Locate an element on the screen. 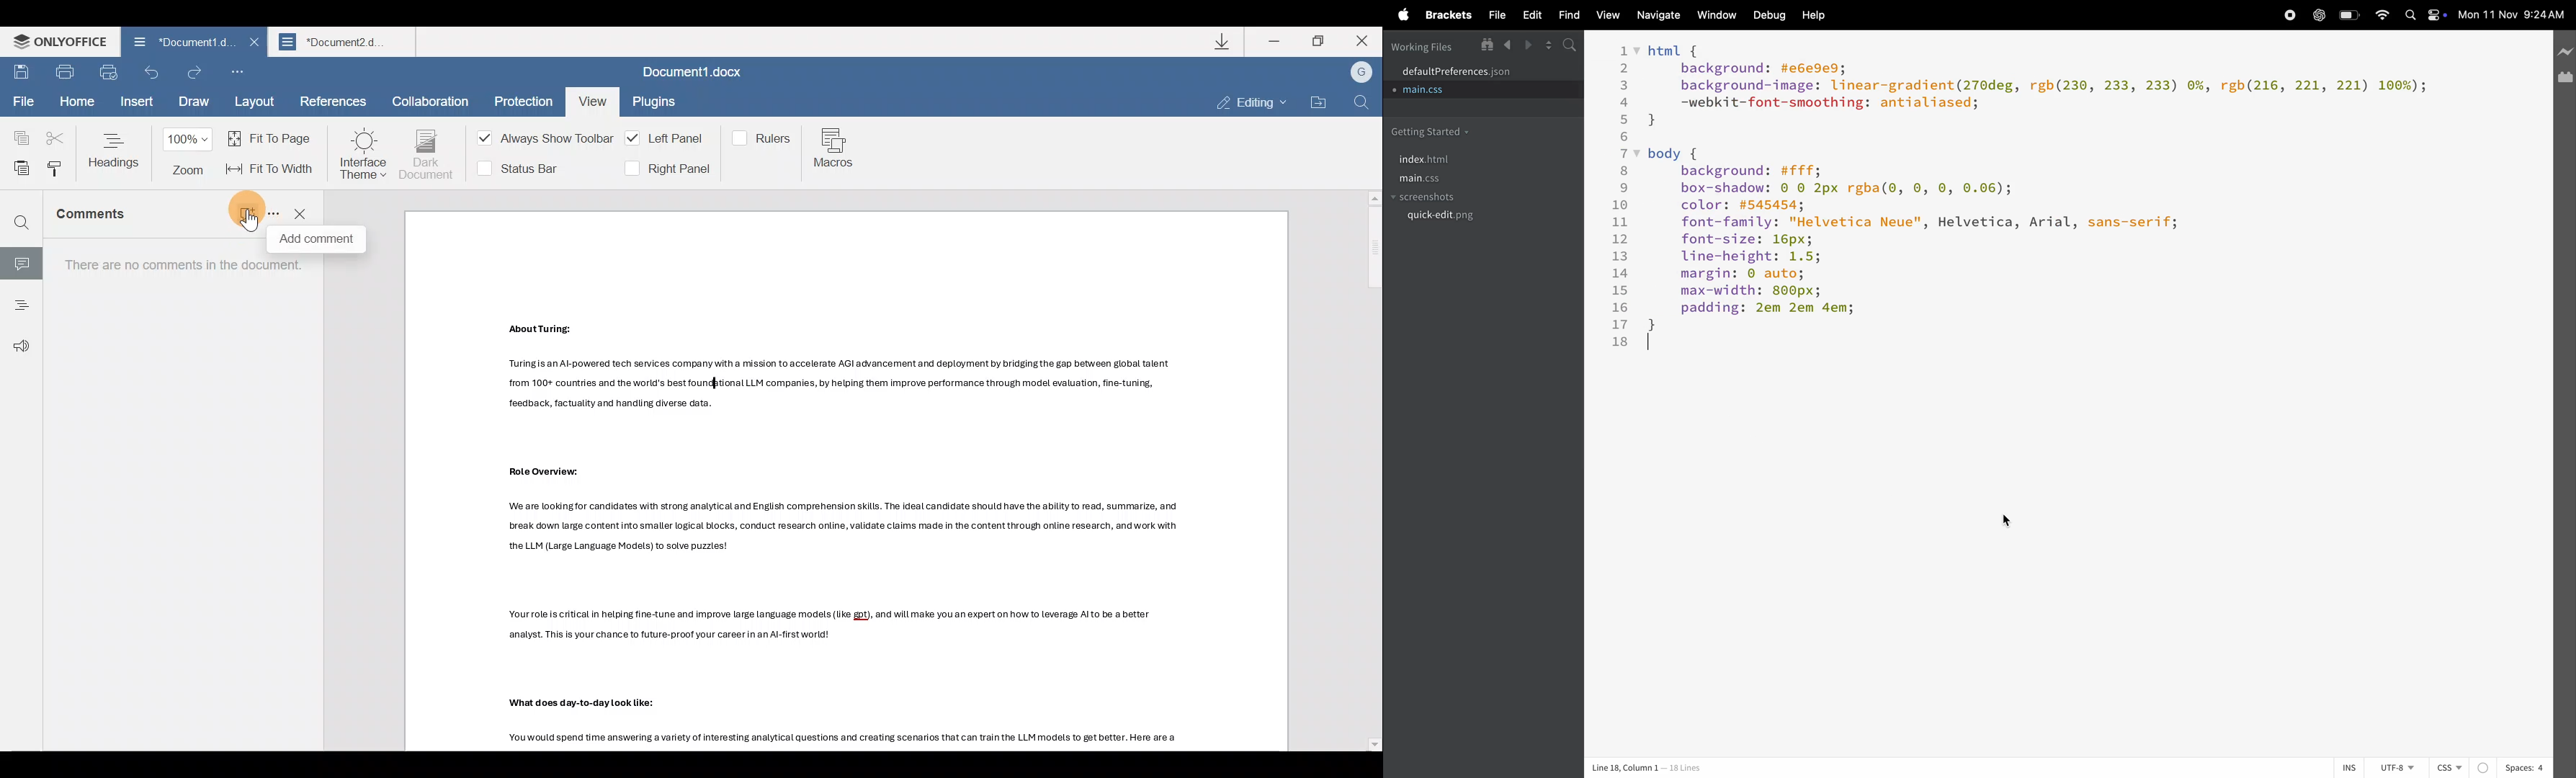 This screenshot has height=784, width=2576.  is located at coordinates (250, 224).